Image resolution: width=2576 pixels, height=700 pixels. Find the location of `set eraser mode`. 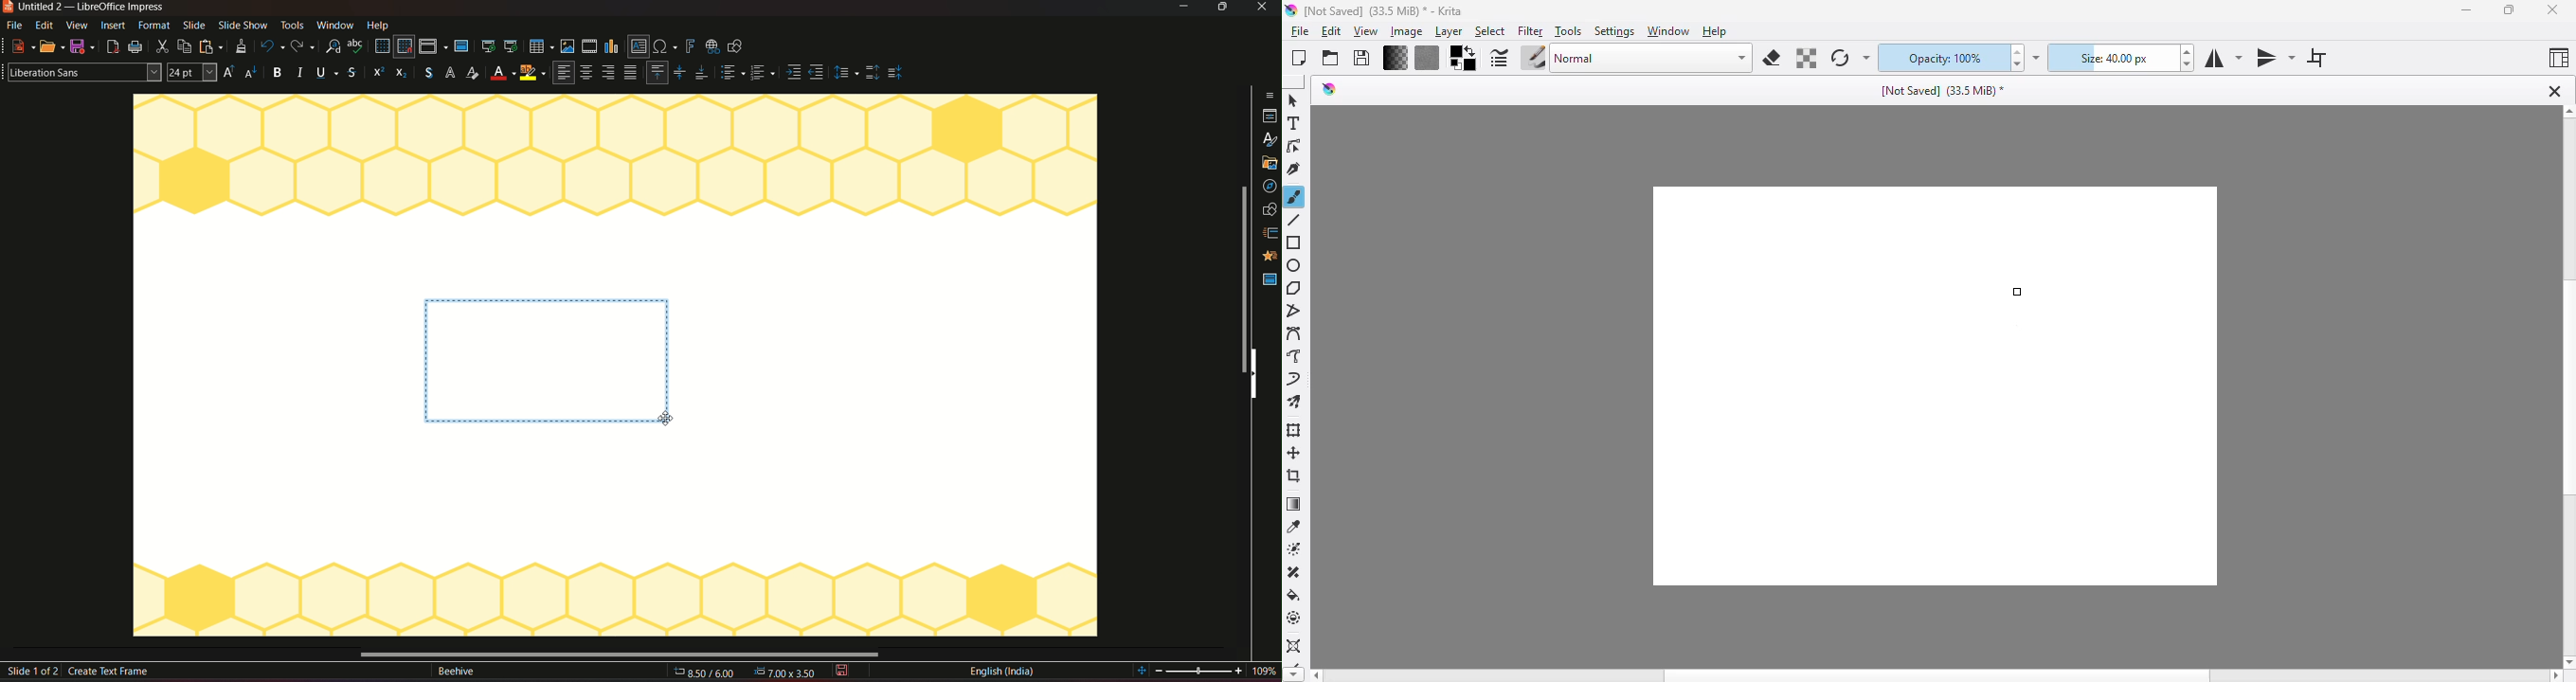

set eraser mode is located at coordinates (1772, 58).